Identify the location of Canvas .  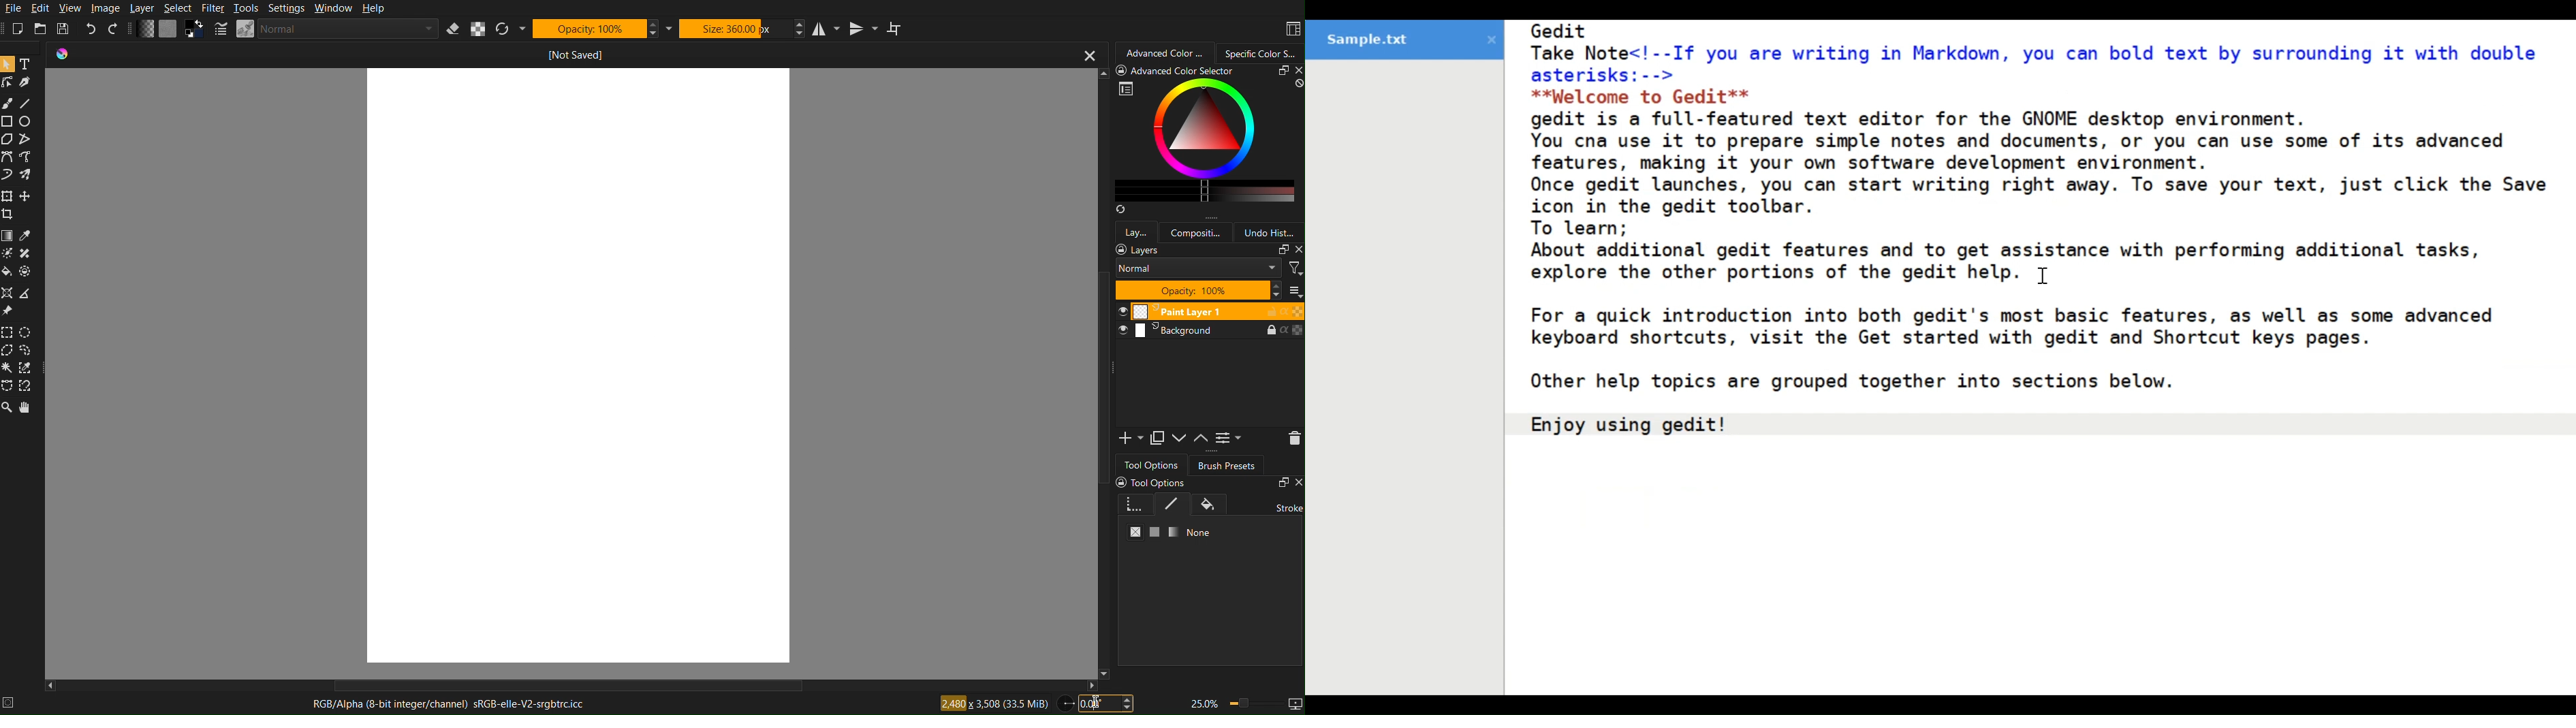
(578, 369).